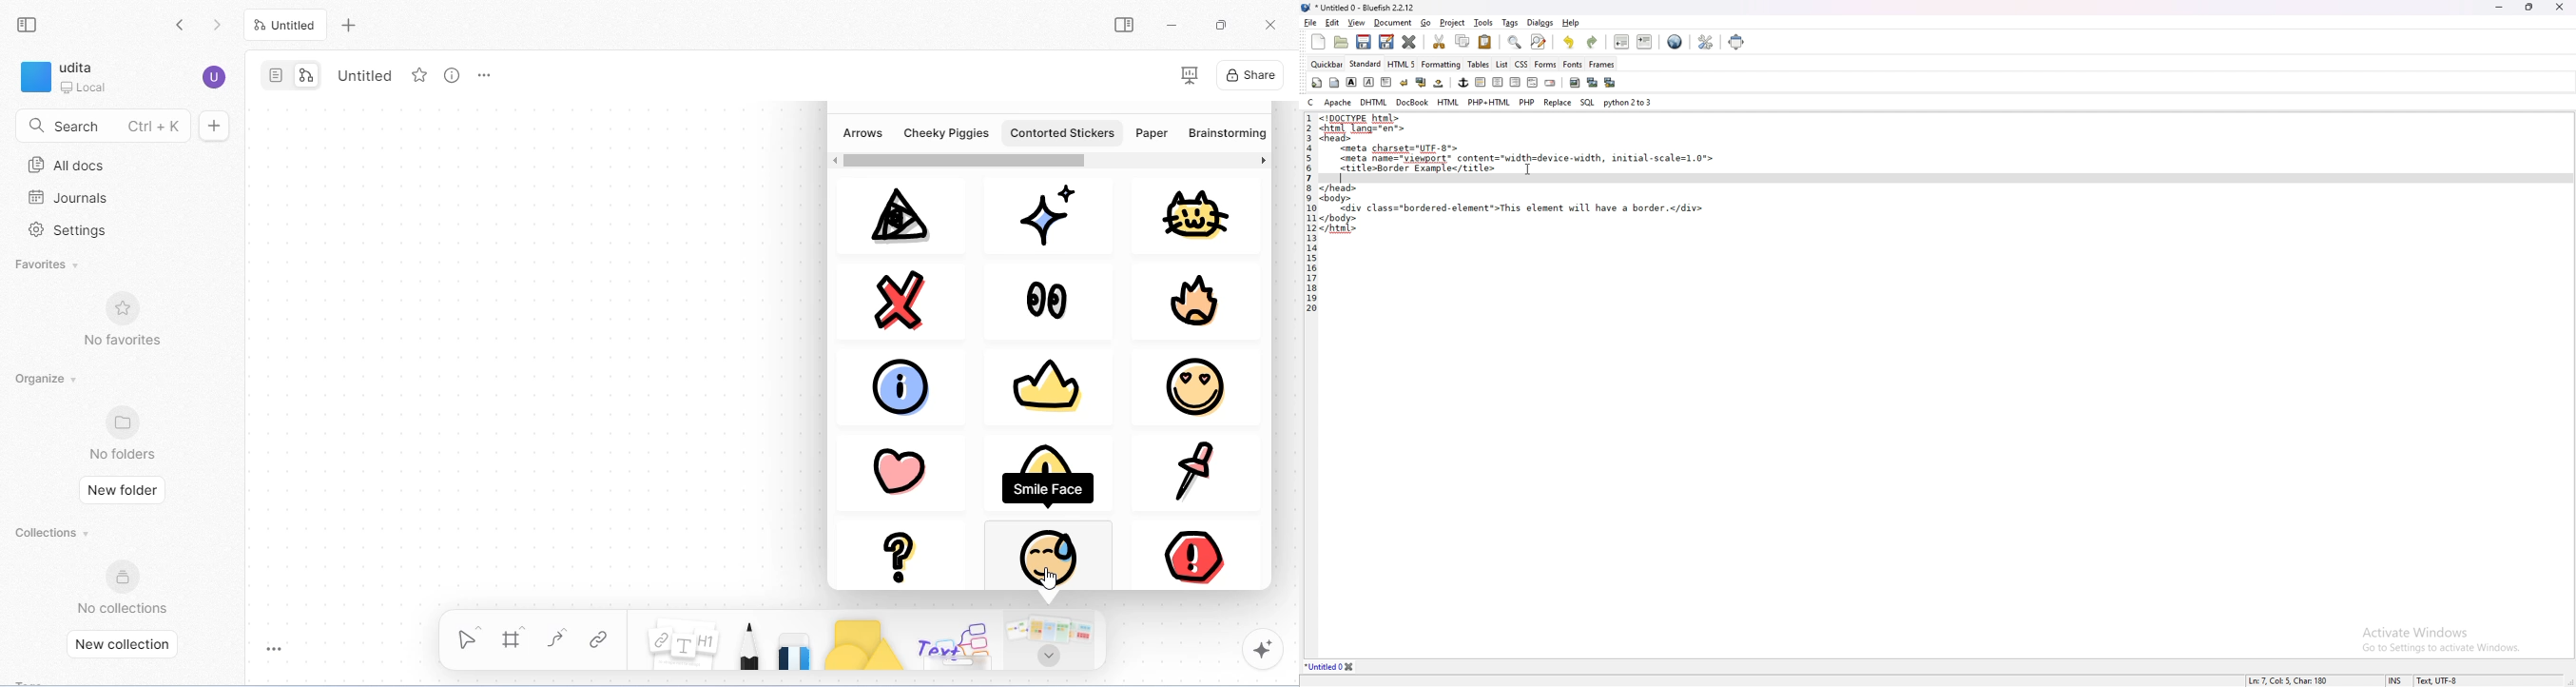  What do you see at coordinates (29, 24) in the screenshot?
I see `collapse side bar` at bounding box center [29, 24].